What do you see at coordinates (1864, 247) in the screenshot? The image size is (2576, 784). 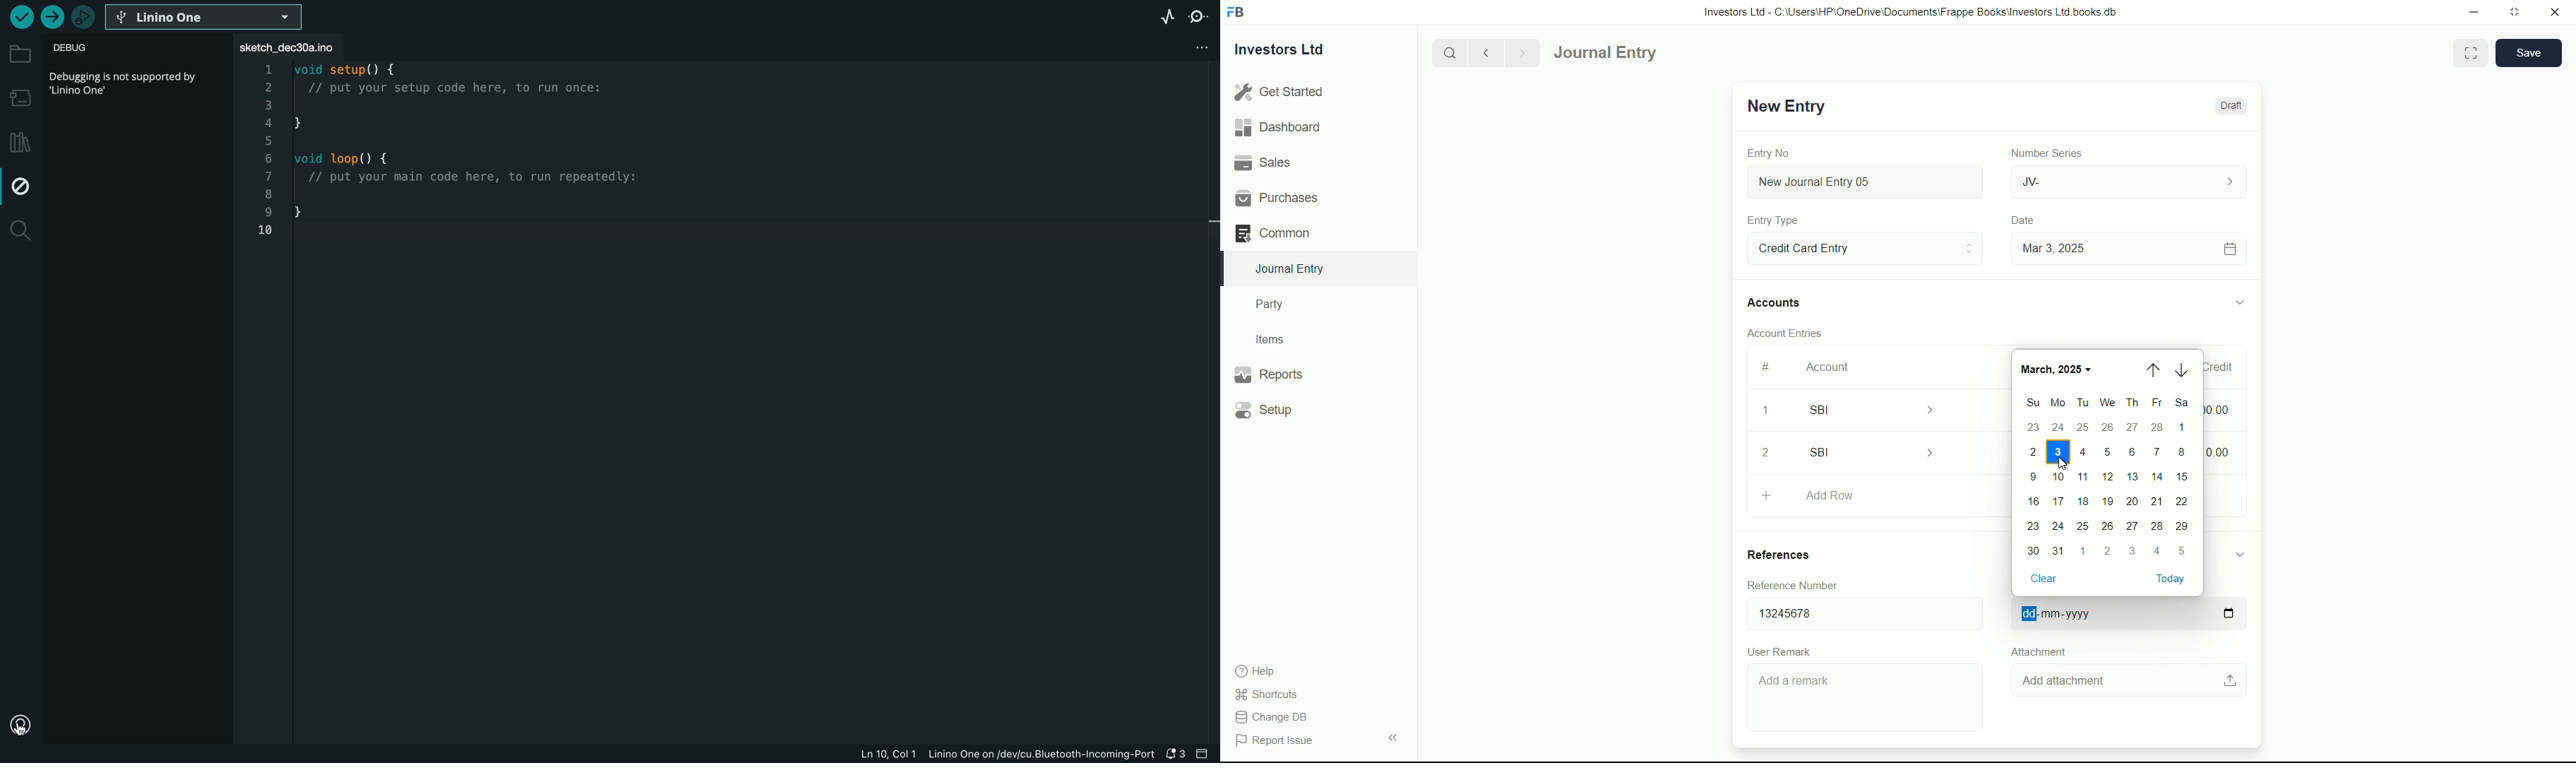 I see `Entry Type` at bounding box center [1864, 247].